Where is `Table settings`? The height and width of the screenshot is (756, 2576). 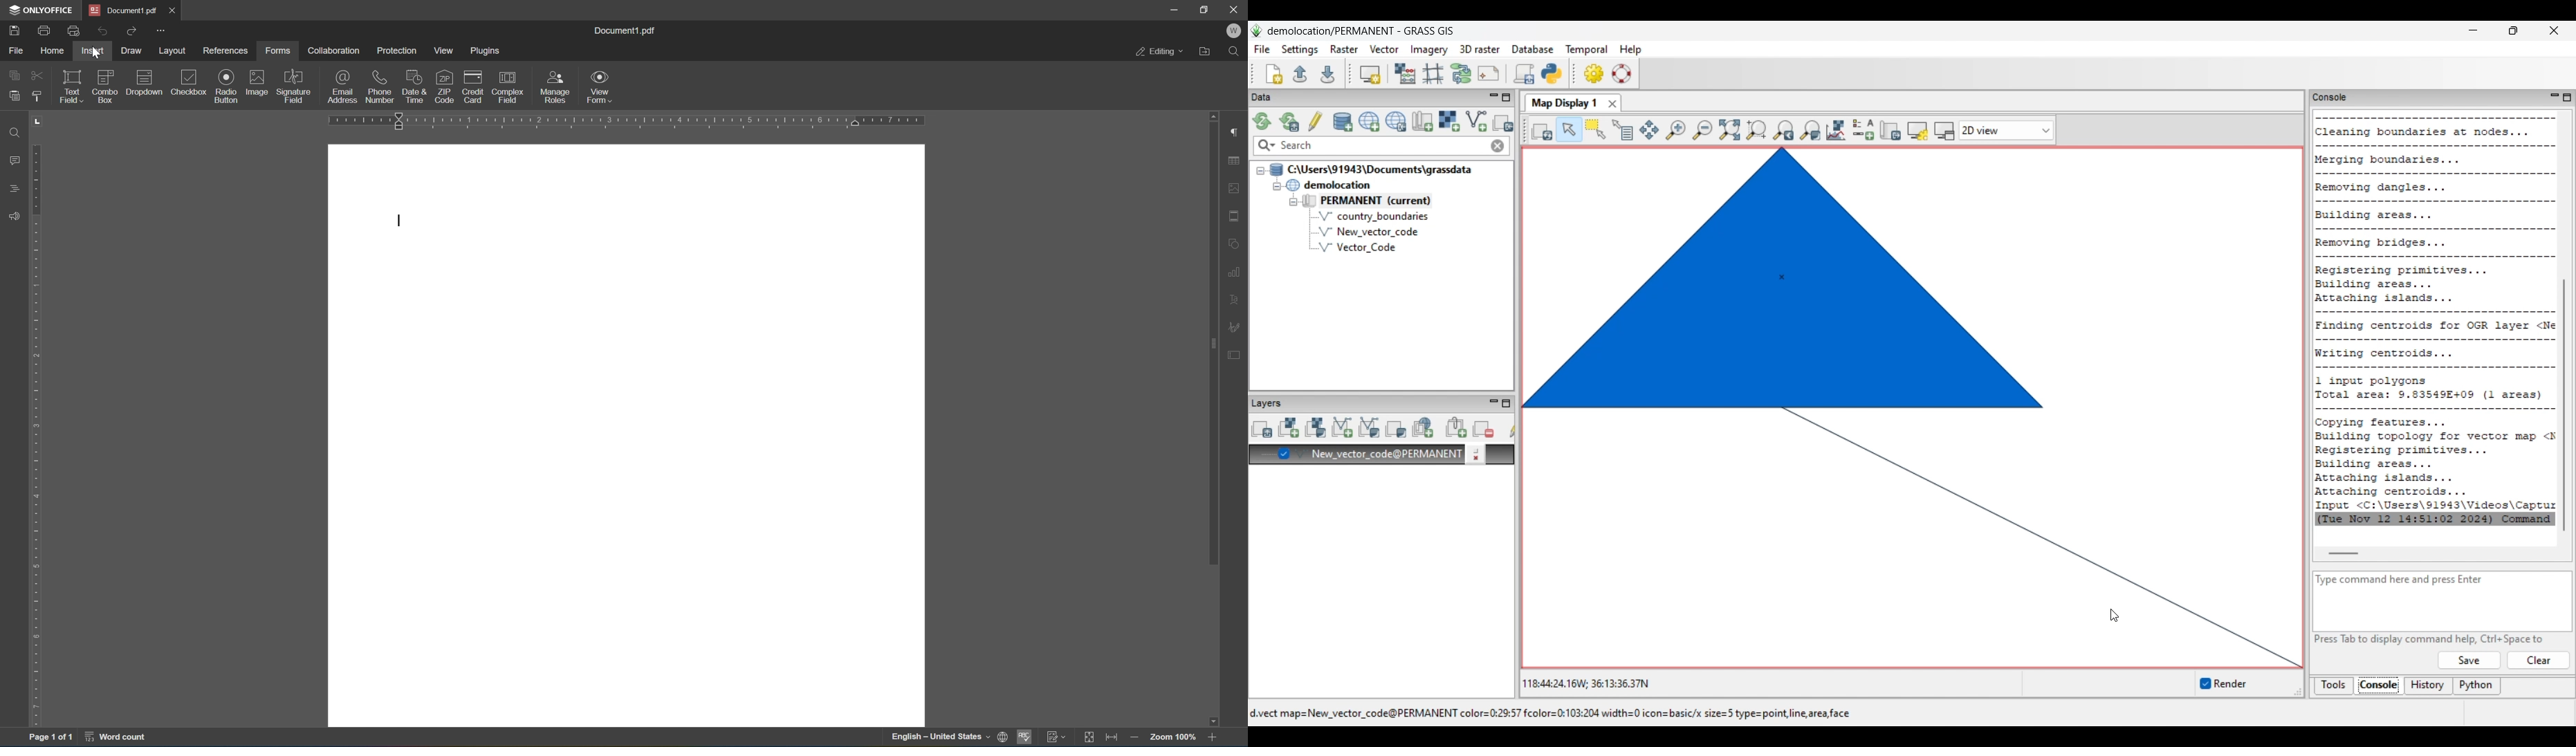
Table settings is located at coordinates (1235, 160).